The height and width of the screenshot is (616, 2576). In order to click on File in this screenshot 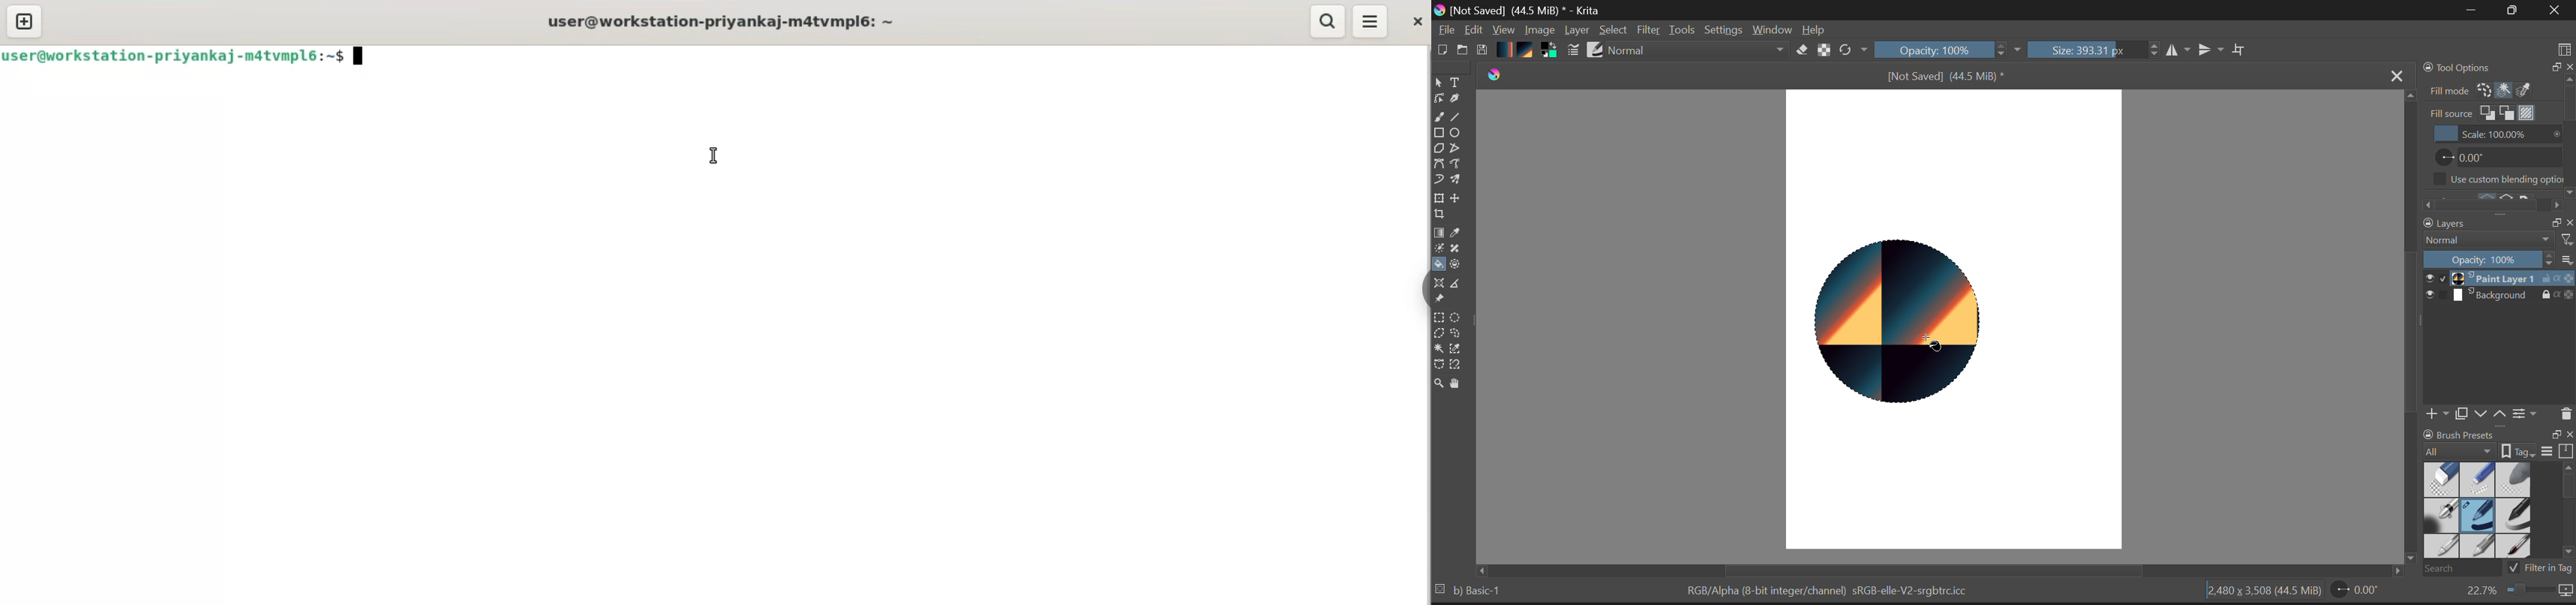, I will do `click(1446, 32)`.